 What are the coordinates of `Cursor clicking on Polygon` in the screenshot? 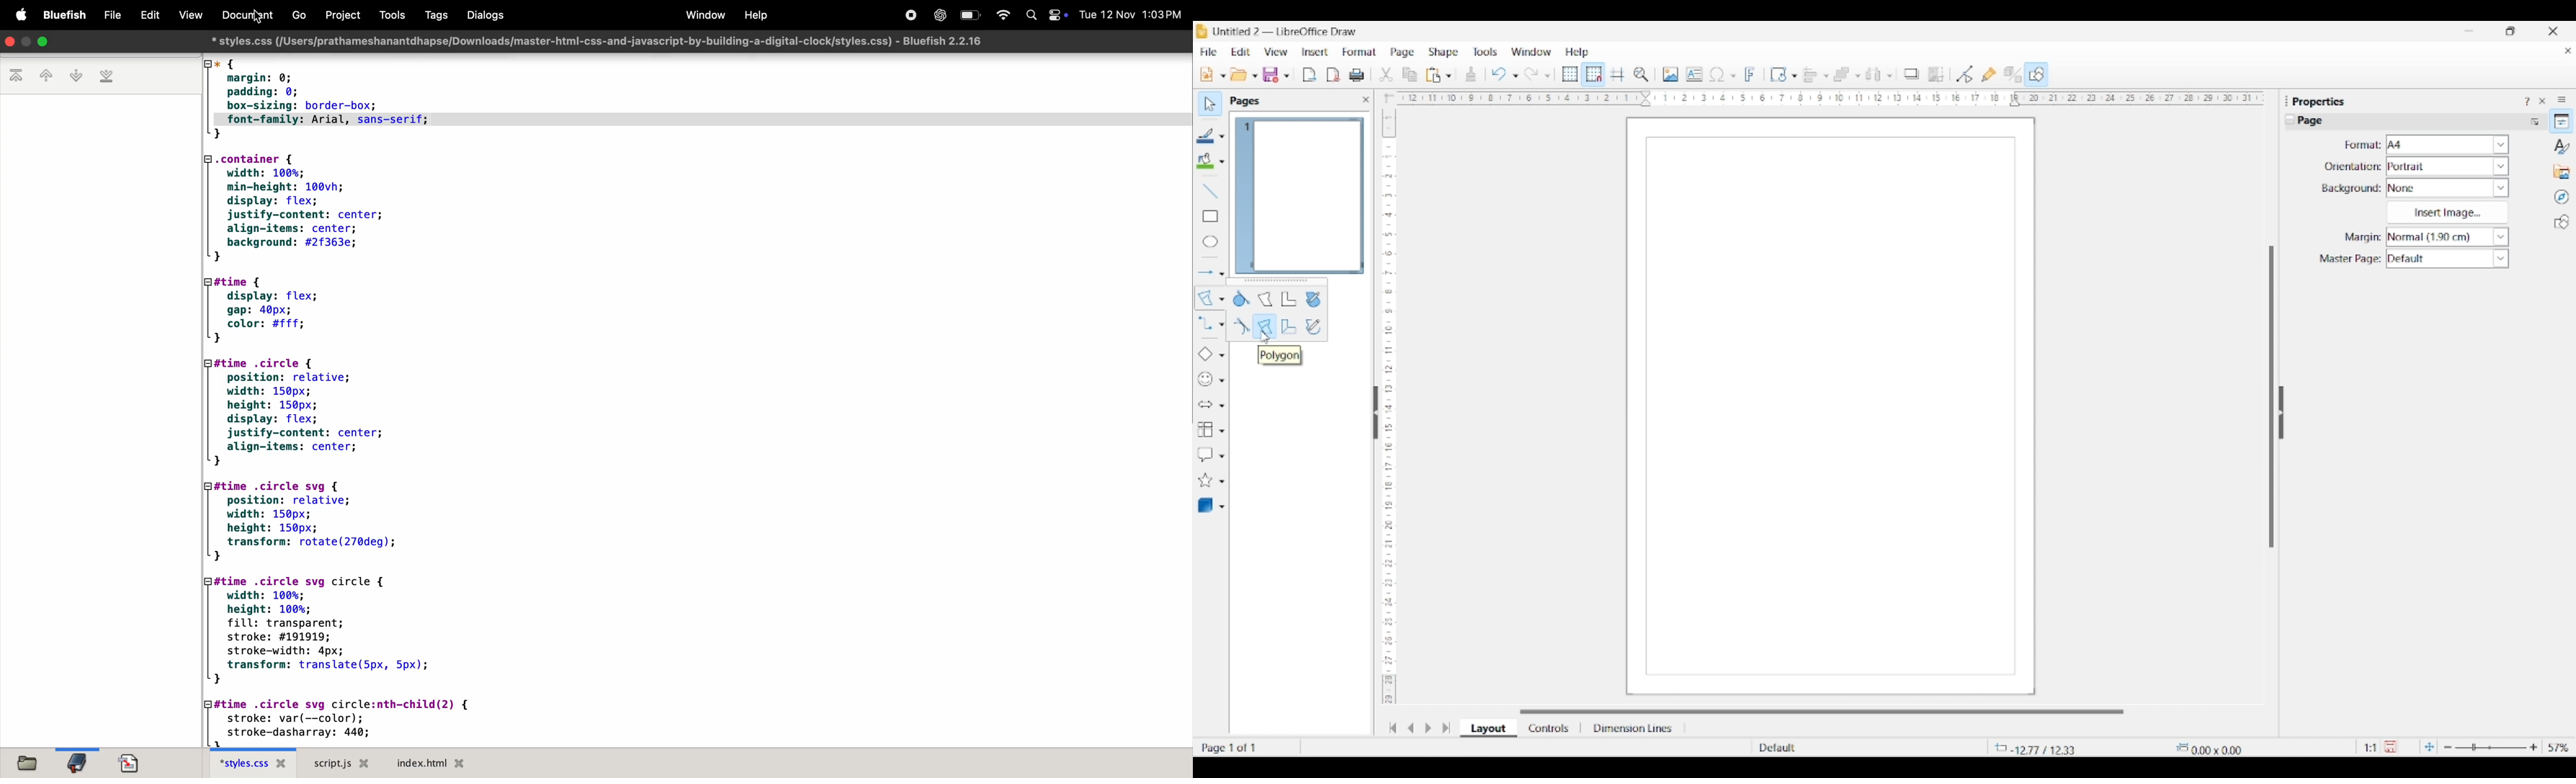 It's located at (1266, 337).